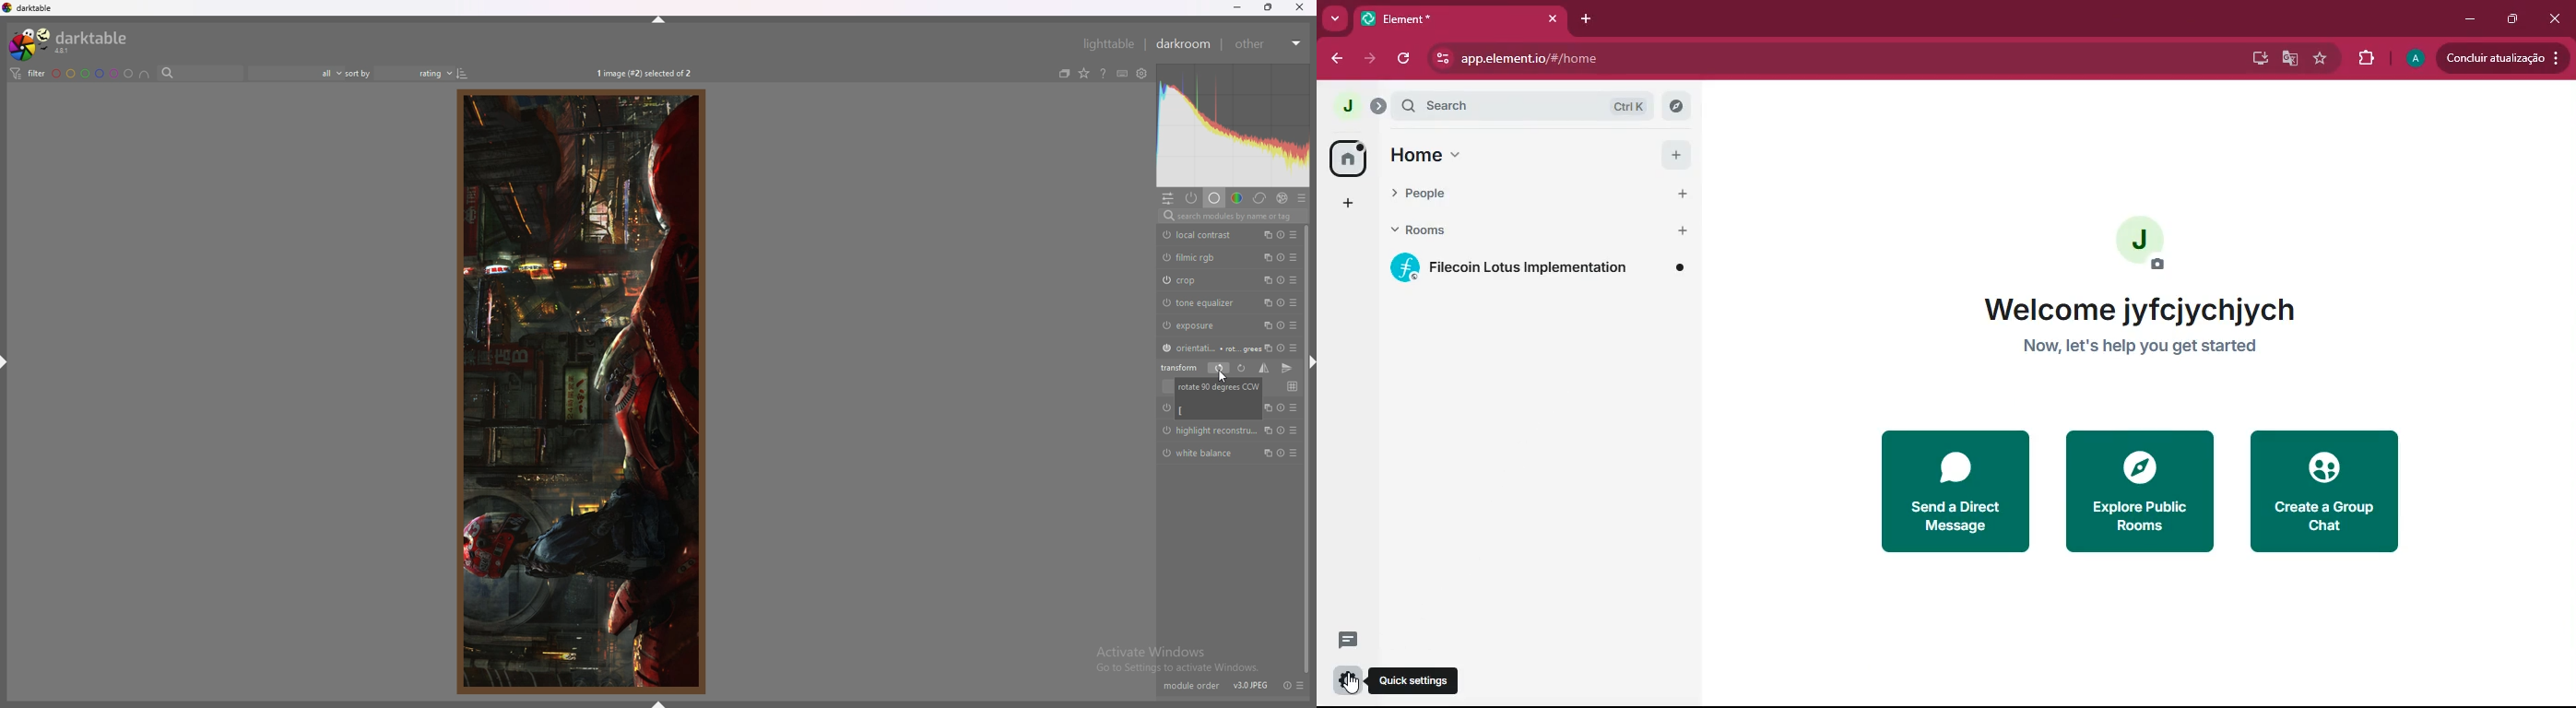 This screenshot has width=2576, height=728. What do you see at coordinates (1346, 640) in the screenshot?
I see `message` at bounding box center [1346, 640].